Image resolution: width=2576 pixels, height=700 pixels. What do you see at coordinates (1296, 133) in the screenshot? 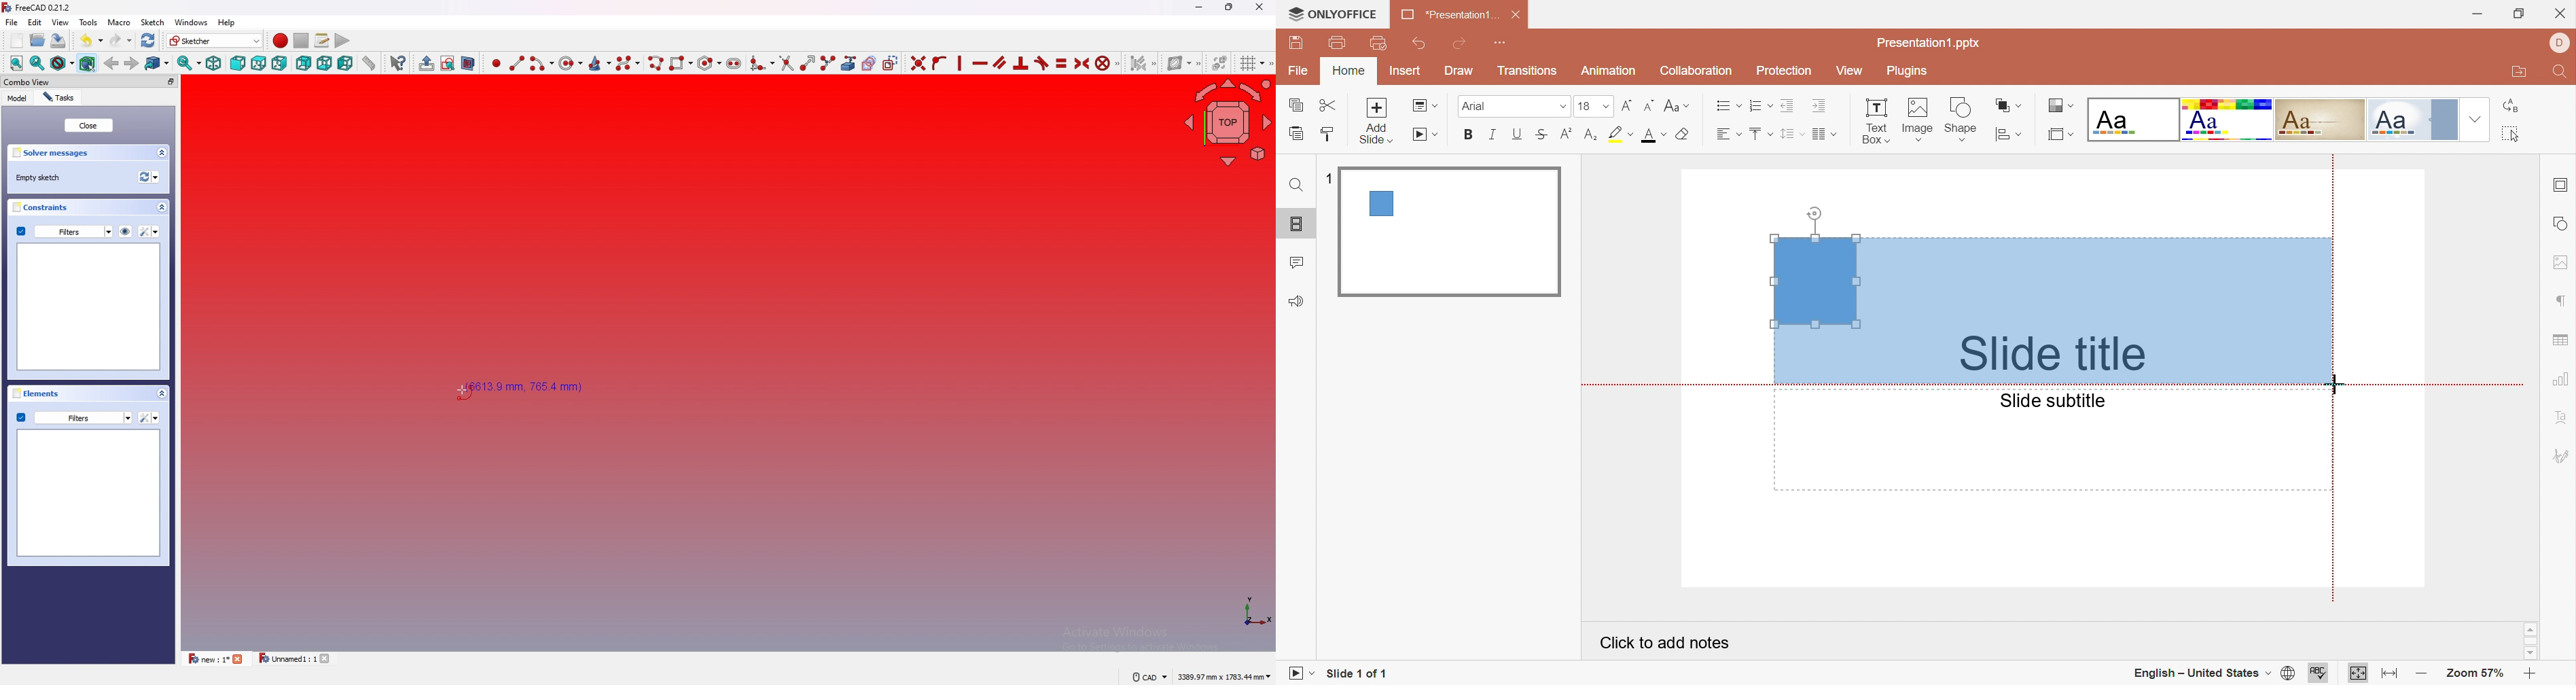
I see `Paste` at bounding box center [1296, 133].